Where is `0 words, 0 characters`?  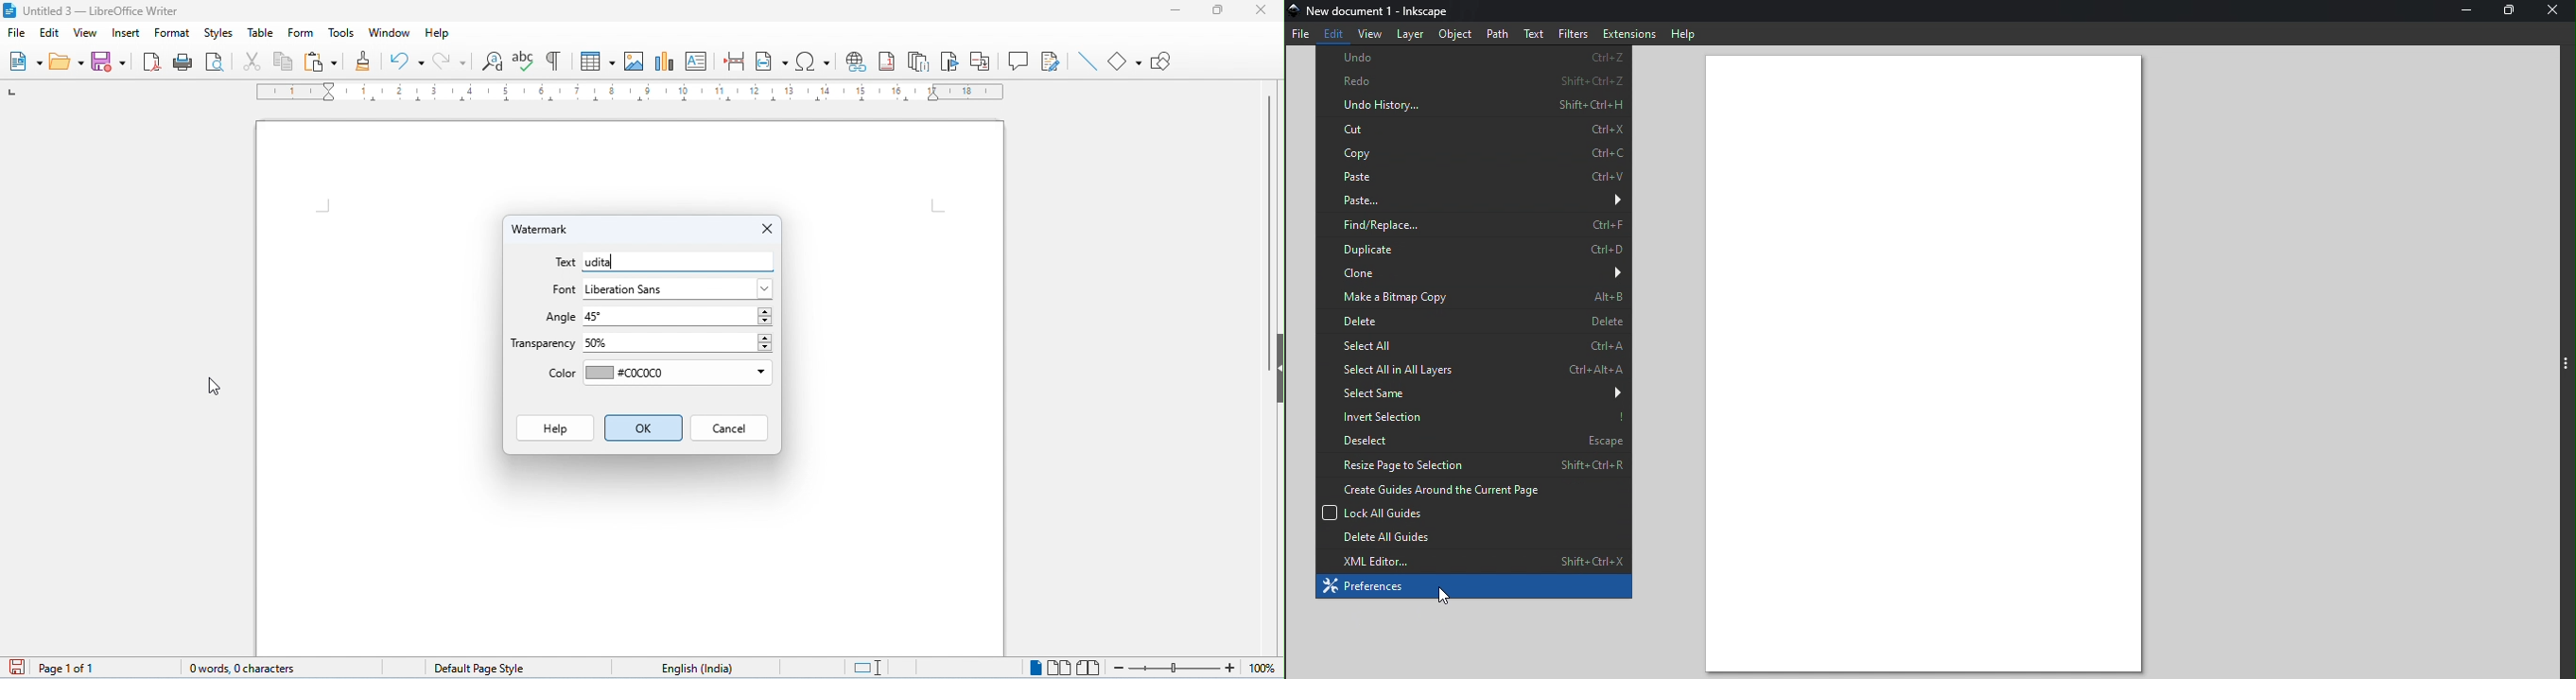
0 words, 0 characters is located at coordinates (234, 666).